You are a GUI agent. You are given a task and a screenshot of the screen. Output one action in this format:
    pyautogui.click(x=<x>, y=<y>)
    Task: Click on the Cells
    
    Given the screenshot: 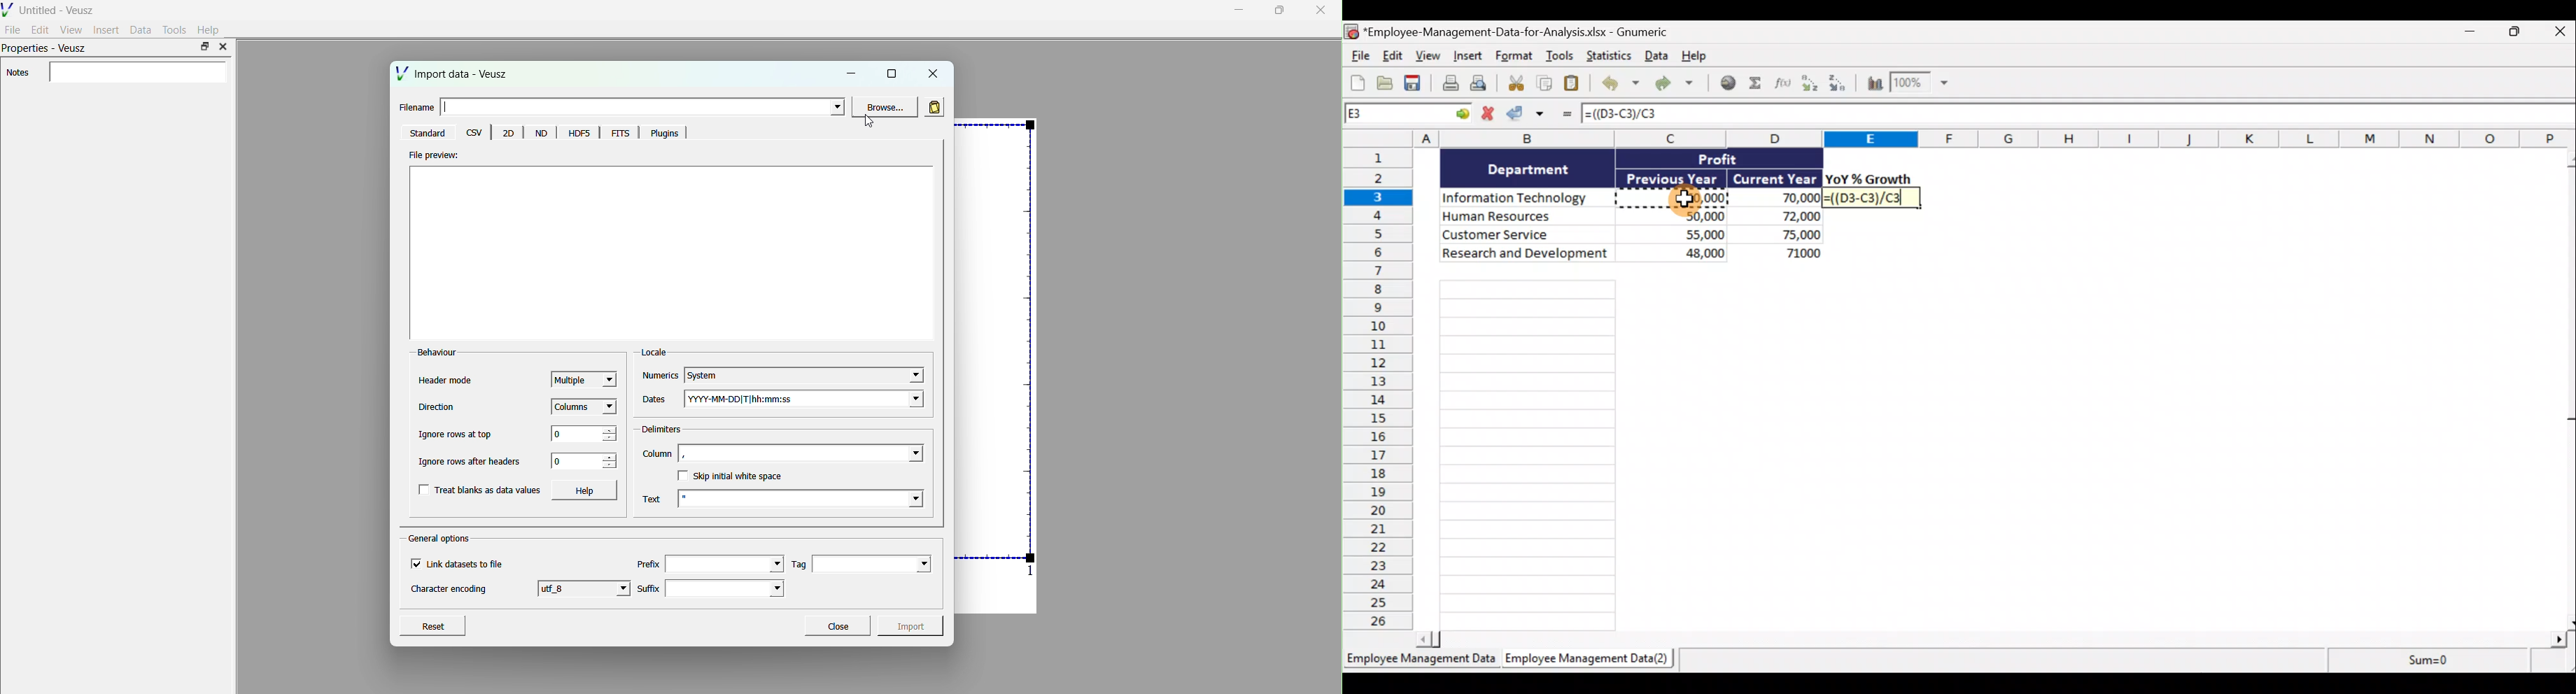 What is the action you would take?
    pyautogui.click(x=1529, y=455)
    